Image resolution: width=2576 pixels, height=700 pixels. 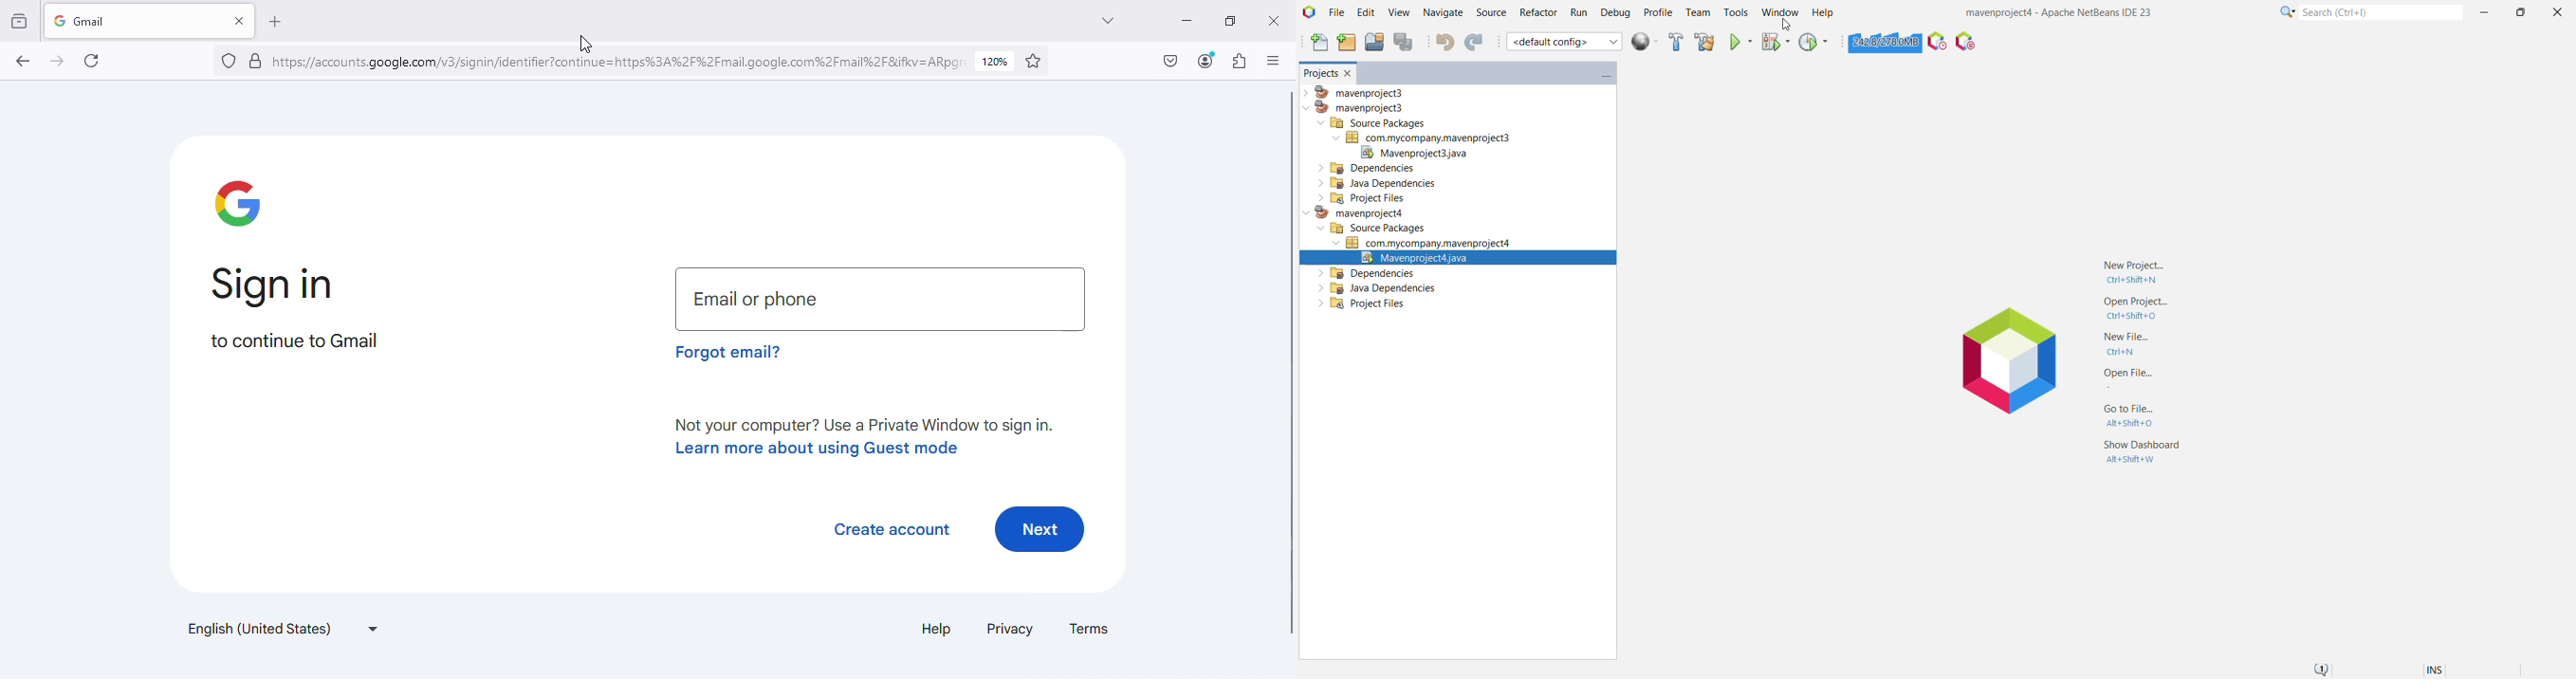 I want to click on no trackers known to firefox were detected on this page, so click(x=230, y=61).